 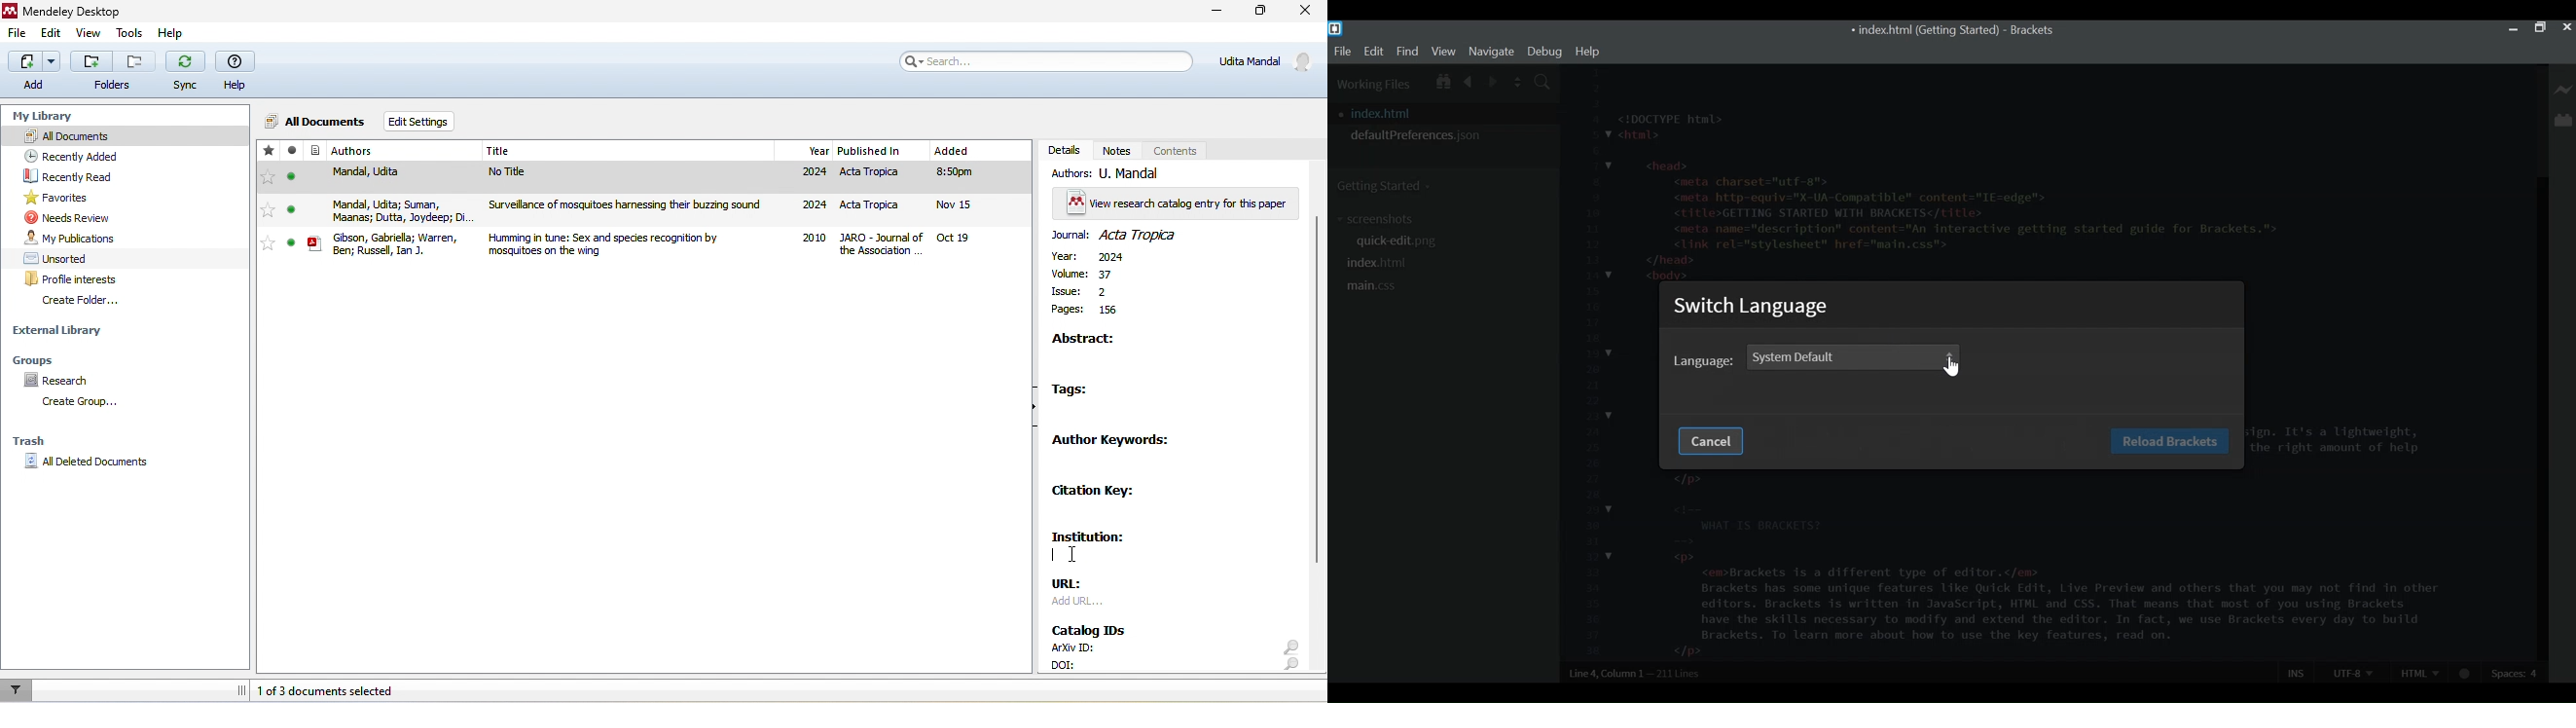 What do you see at coordinates (973, 198) in the screenshot?
I see `added` at bounding box center [973, 198].